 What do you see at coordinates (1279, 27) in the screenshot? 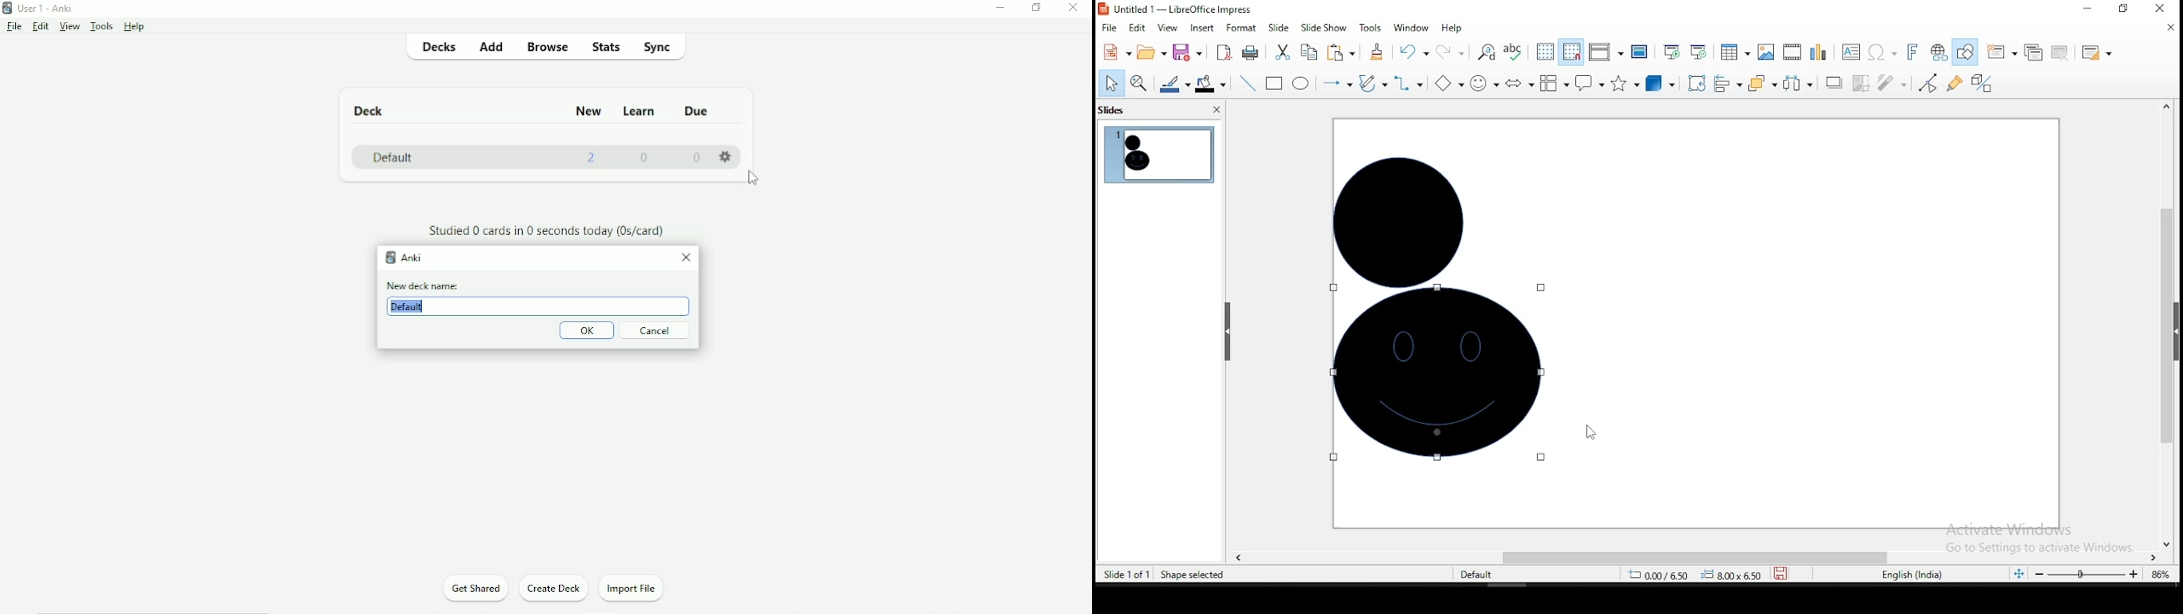
I see `slide` at bounding box center [1279, 27].